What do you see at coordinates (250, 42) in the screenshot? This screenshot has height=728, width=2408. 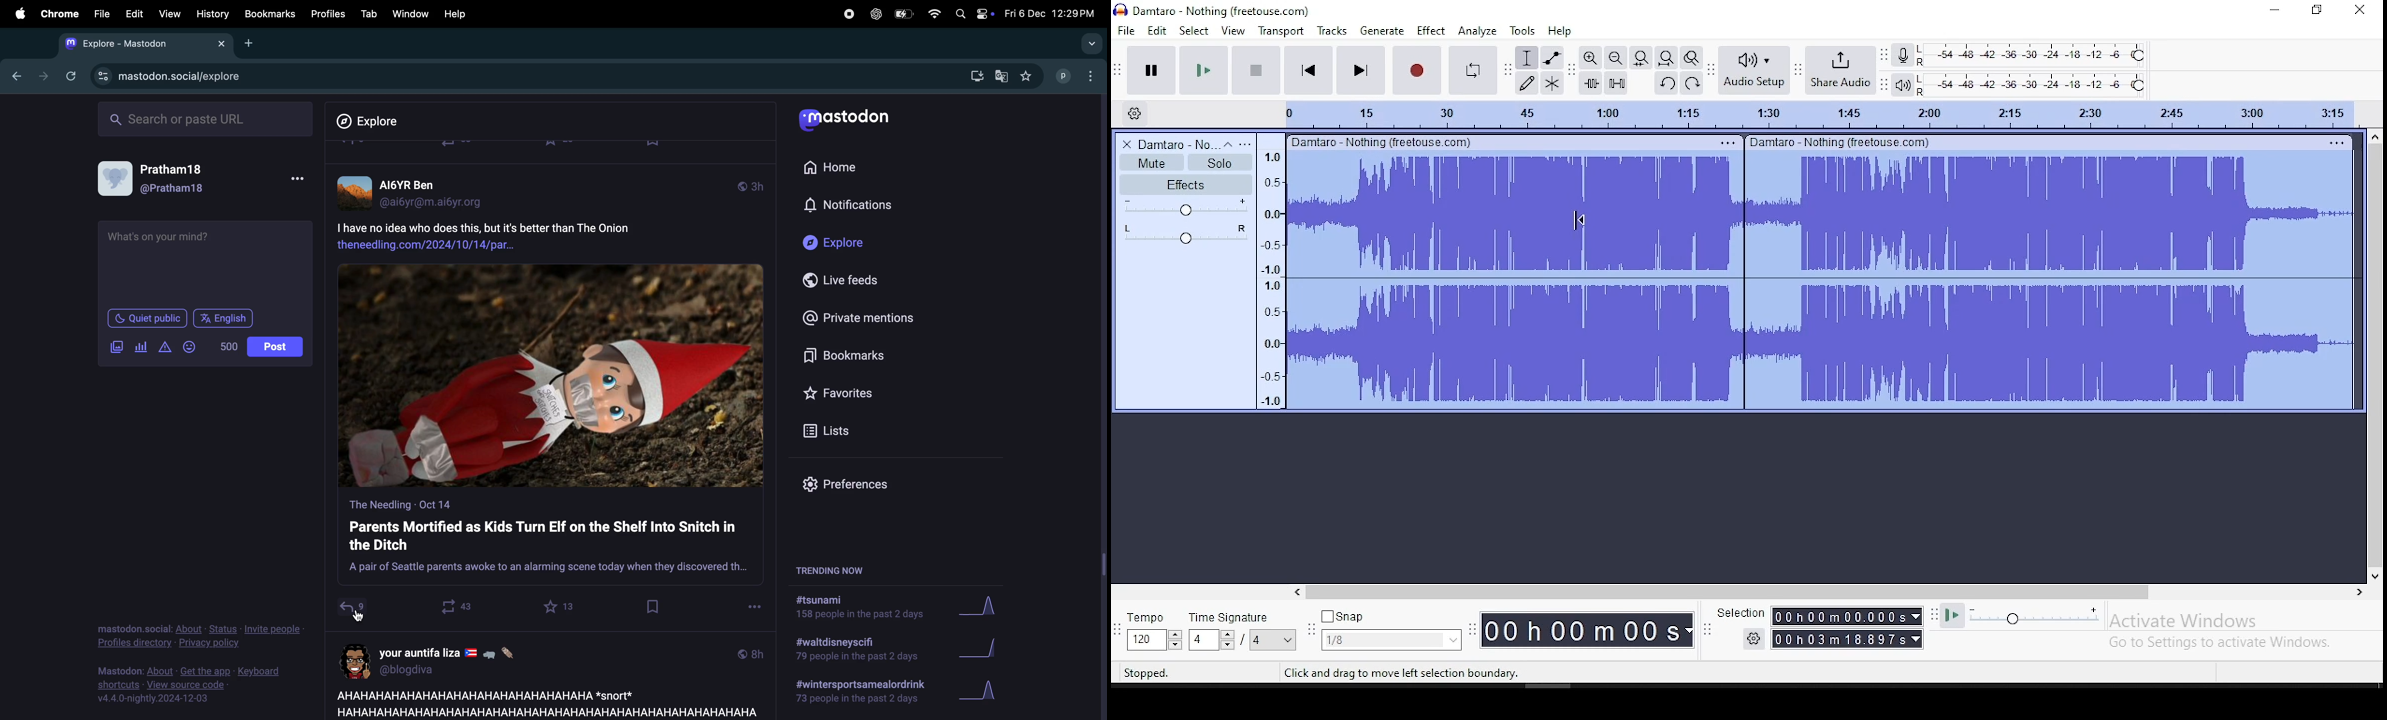 I see `add tab` at bounding box center [250, 42].